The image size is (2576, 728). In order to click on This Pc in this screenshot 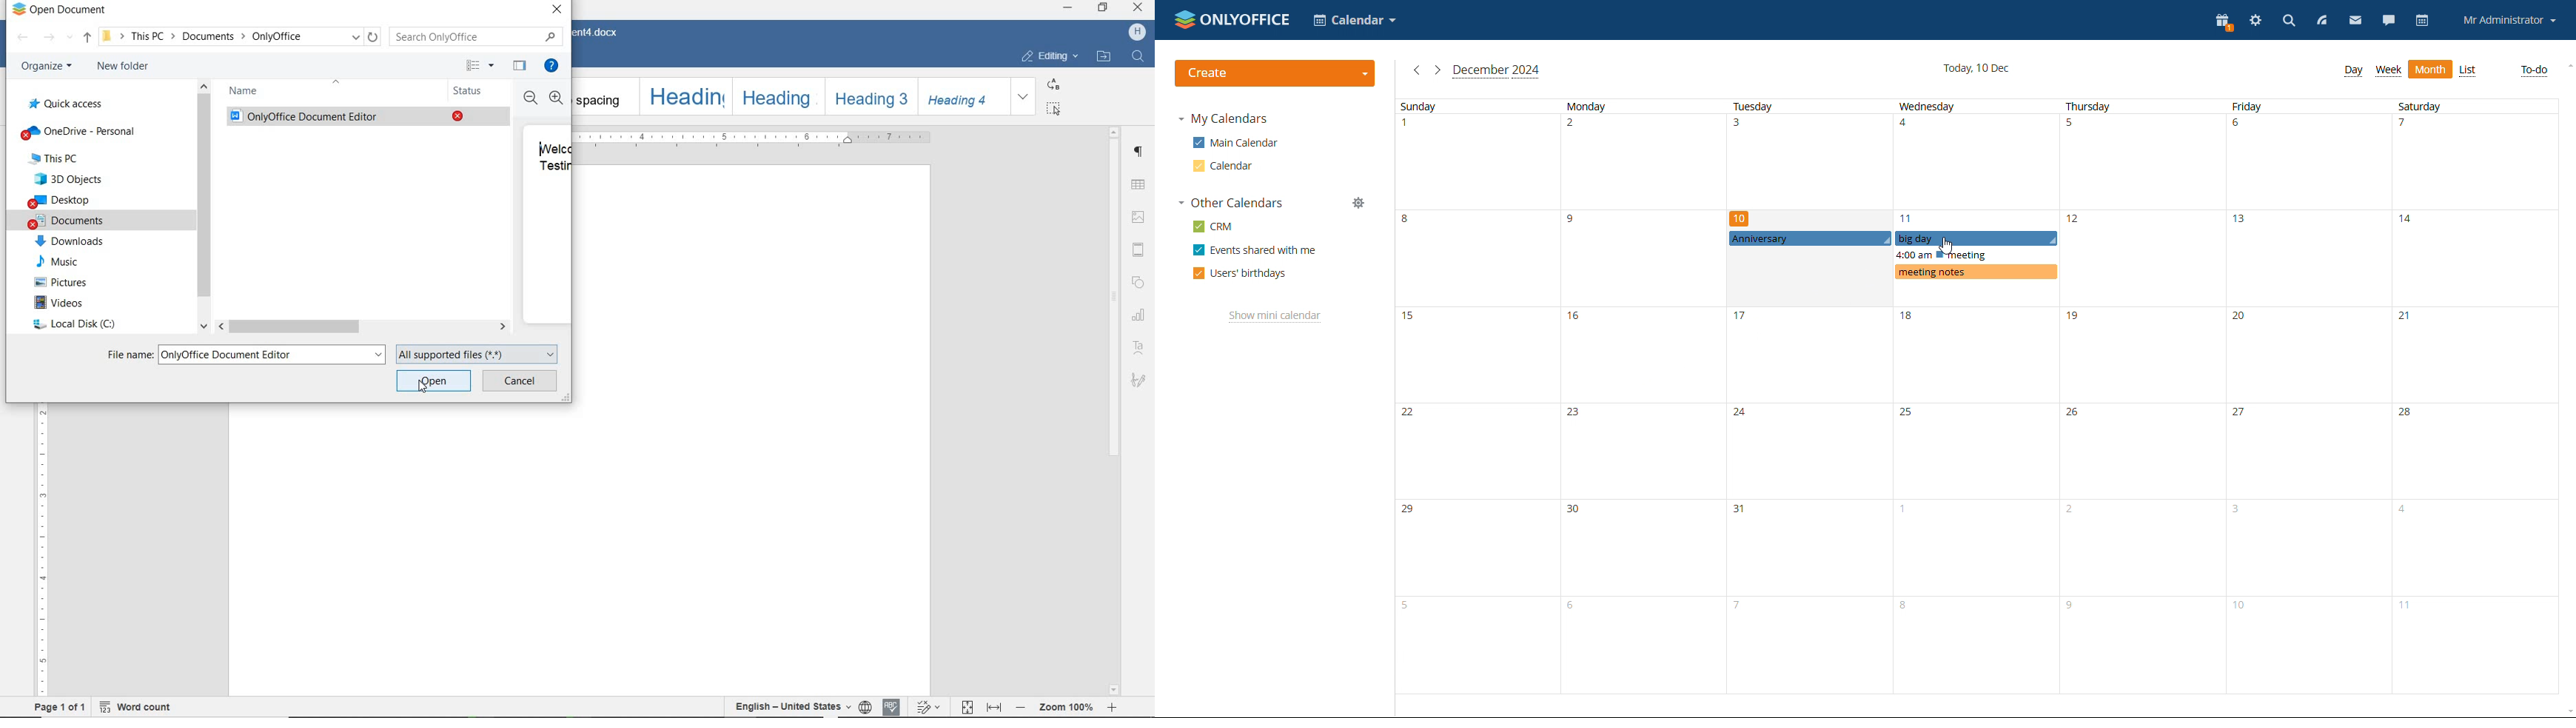, I will do `click(55, 159)`.